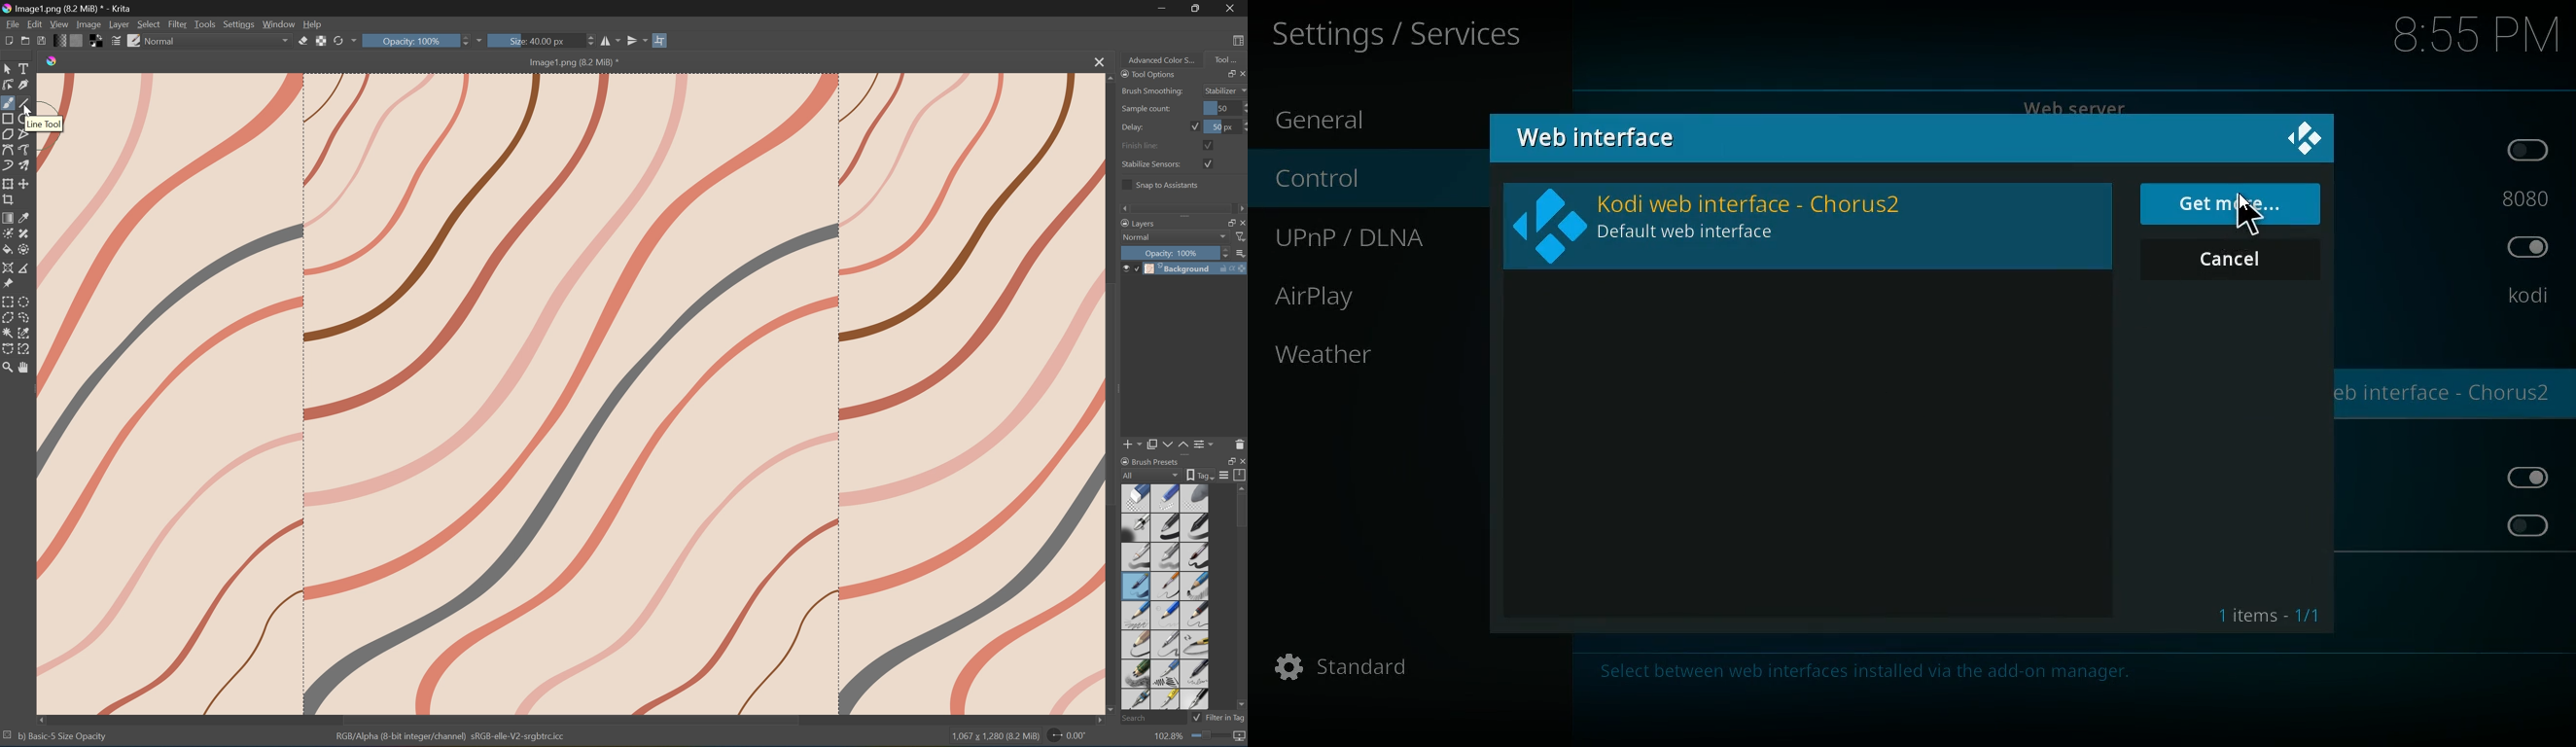 Image resolution: width=2576 pixels, height=756 pixels. I want to click on 1,067 * 1,280 (3.2 MB), so click(994, 737).